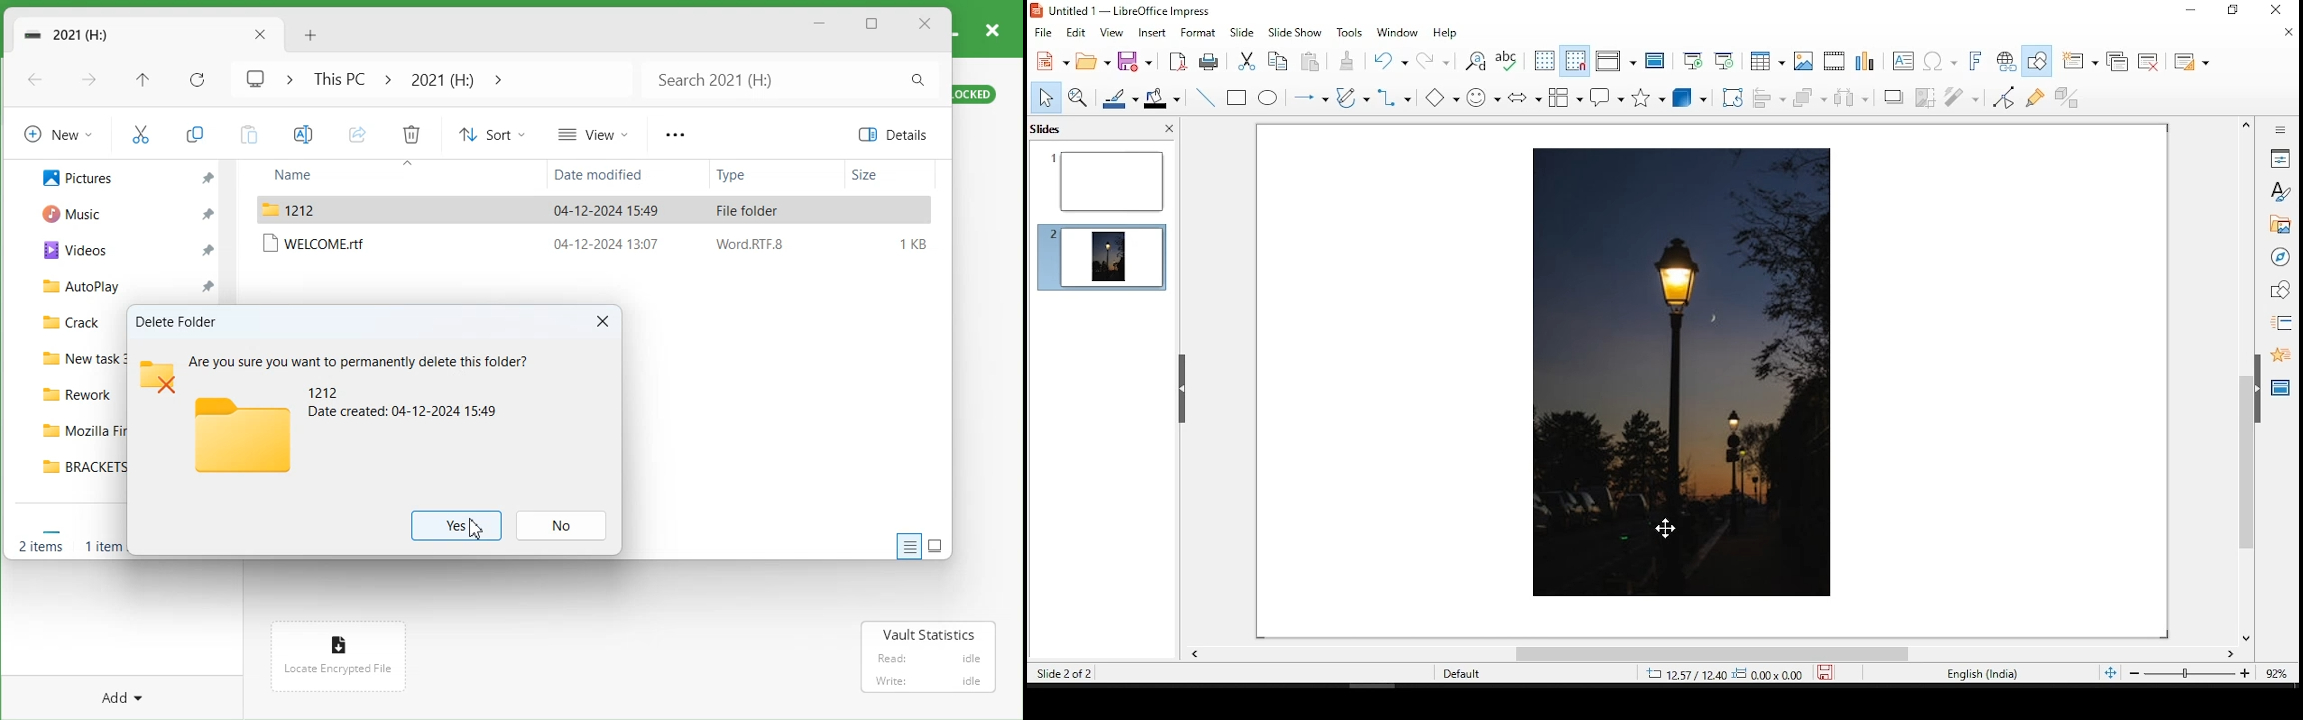  Describe the element at coordinates (2278, 192) in the screenshot. I see `styles` at that location.